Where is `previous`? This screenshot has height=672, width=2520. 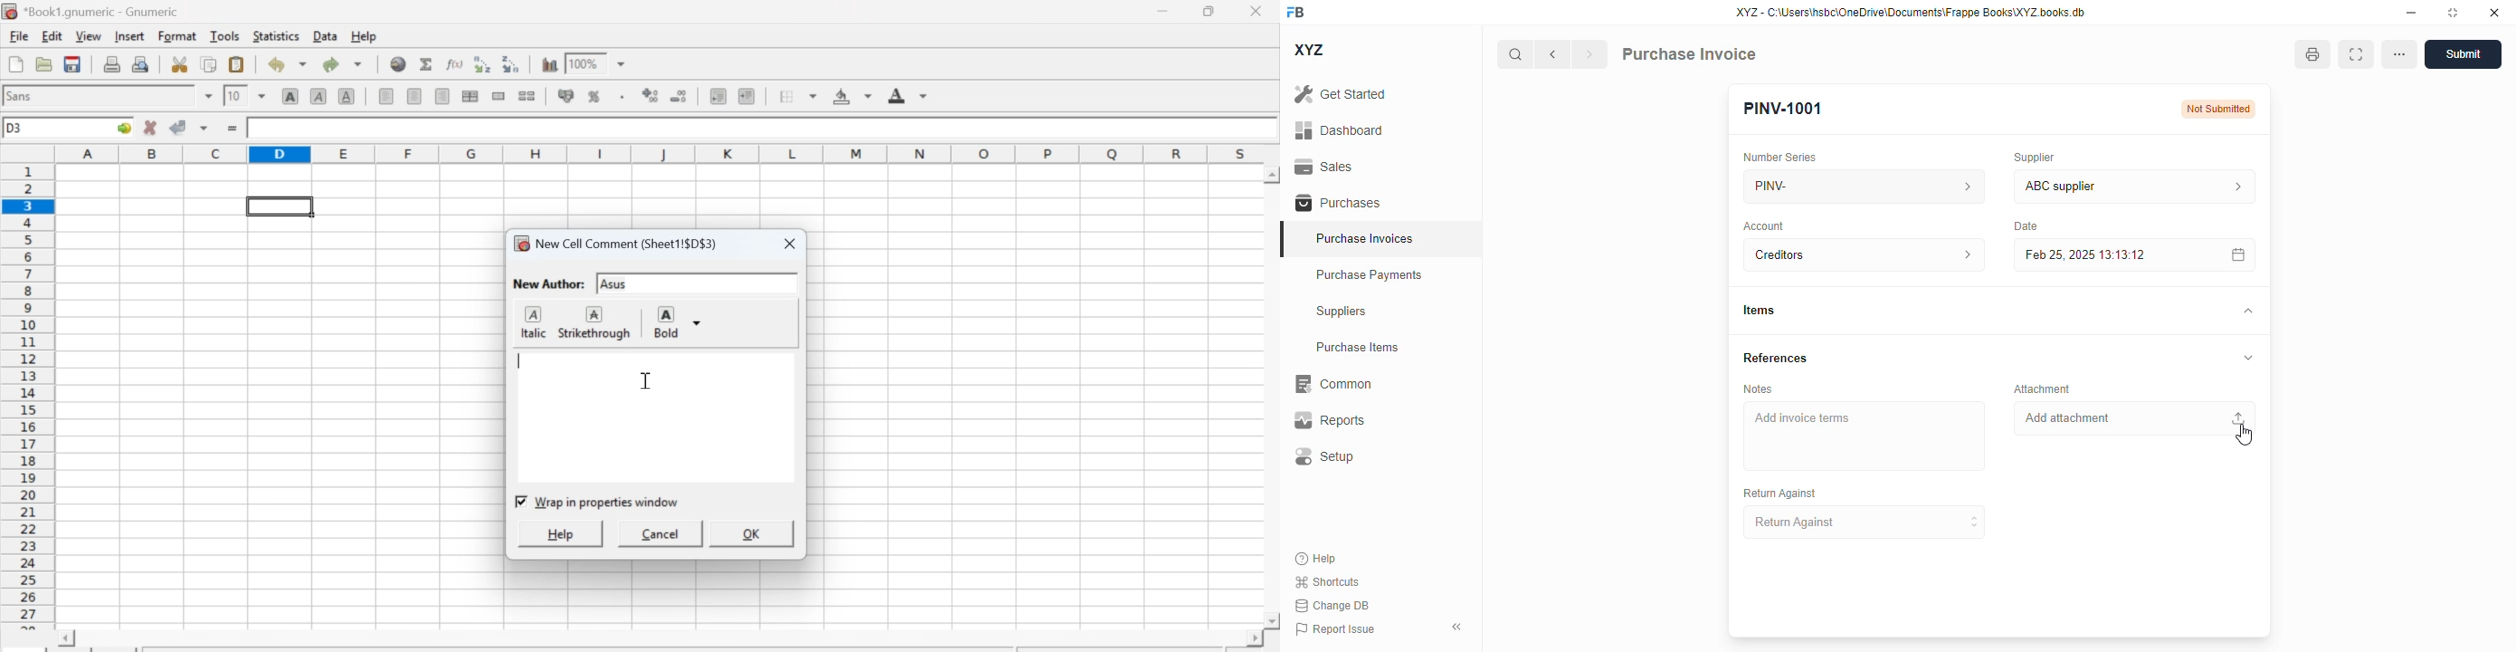
previous is located at coordinates (1553, 54).